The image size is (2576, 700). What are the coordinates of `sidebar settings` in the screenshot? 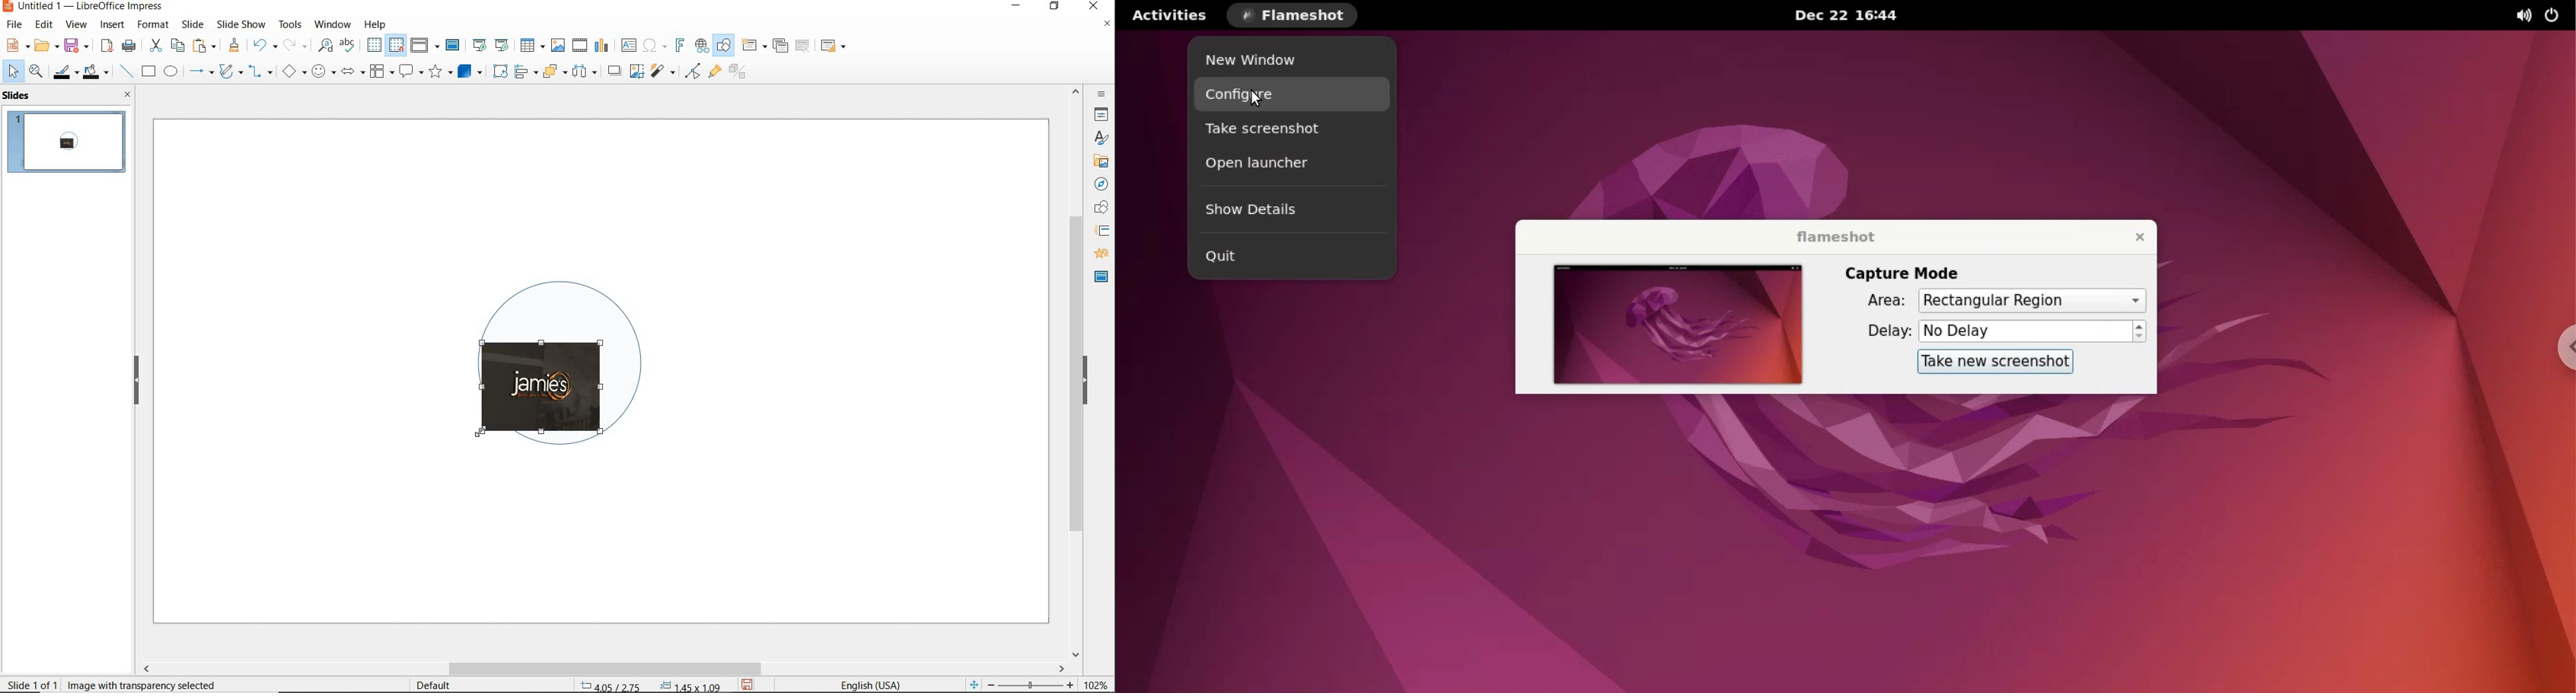 It's located at (1100, 94).